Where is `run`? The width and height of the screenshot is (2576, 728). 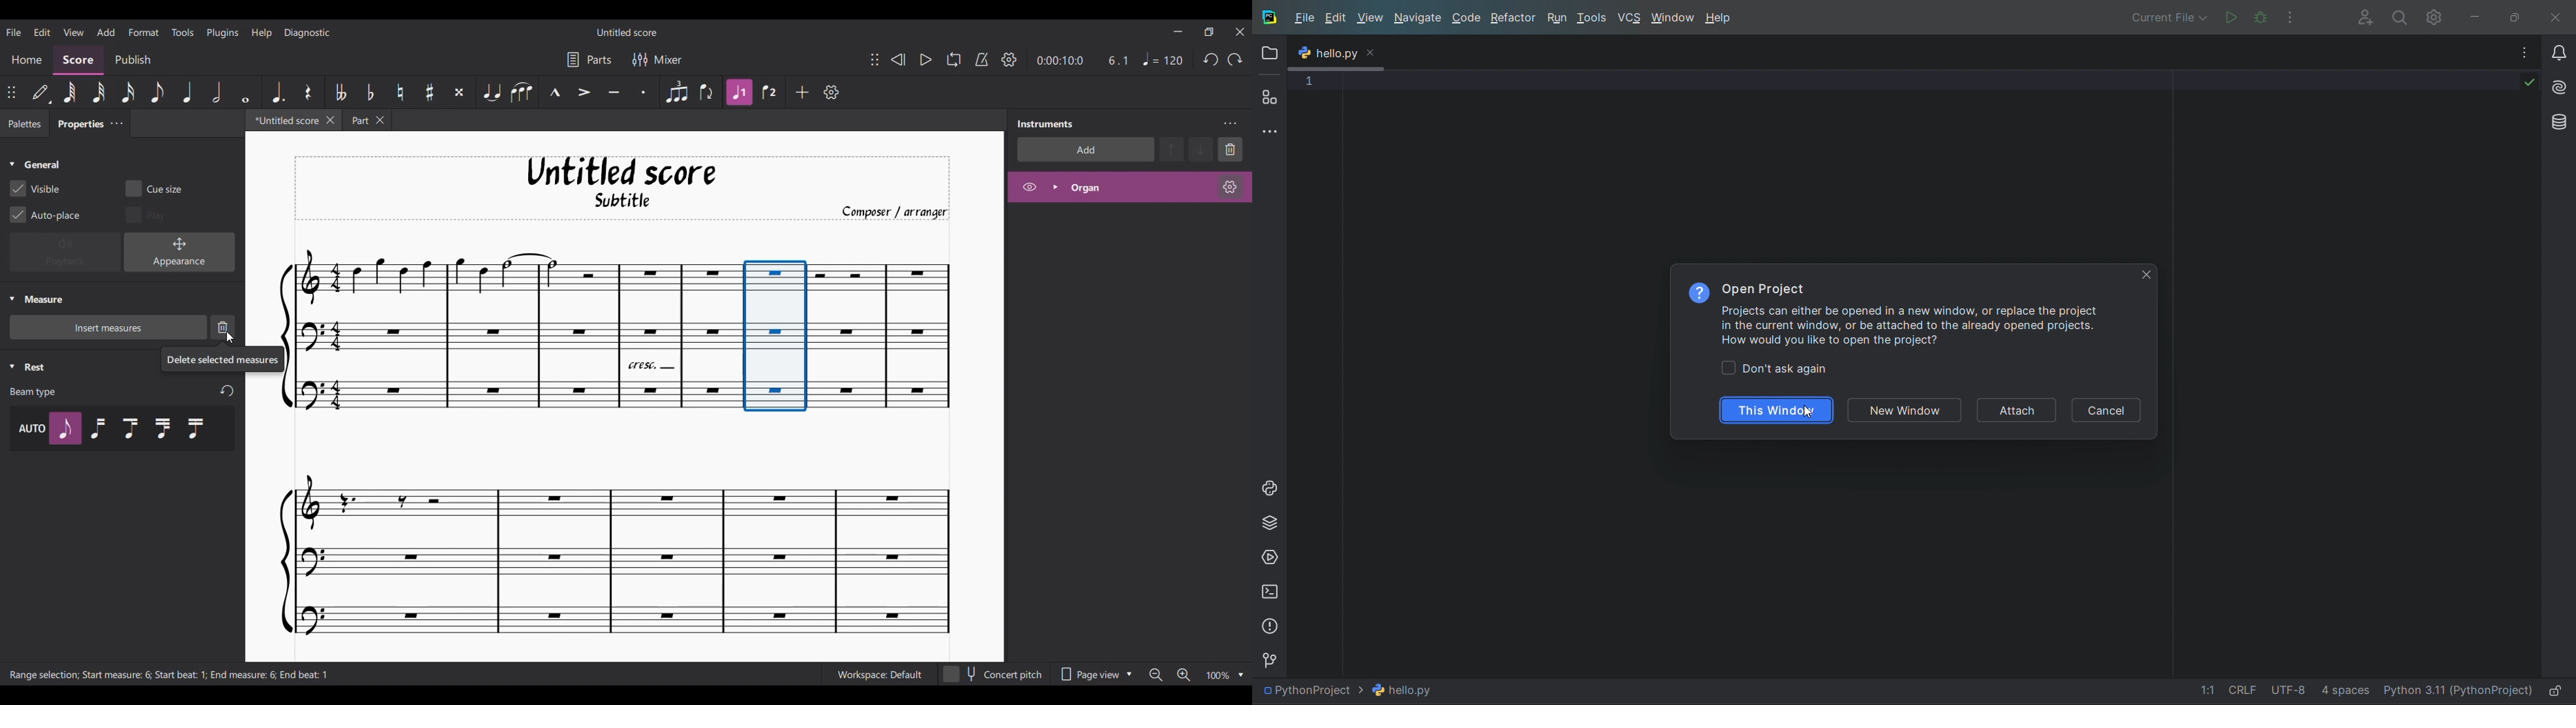
run is located at coordinates (1558, 19).